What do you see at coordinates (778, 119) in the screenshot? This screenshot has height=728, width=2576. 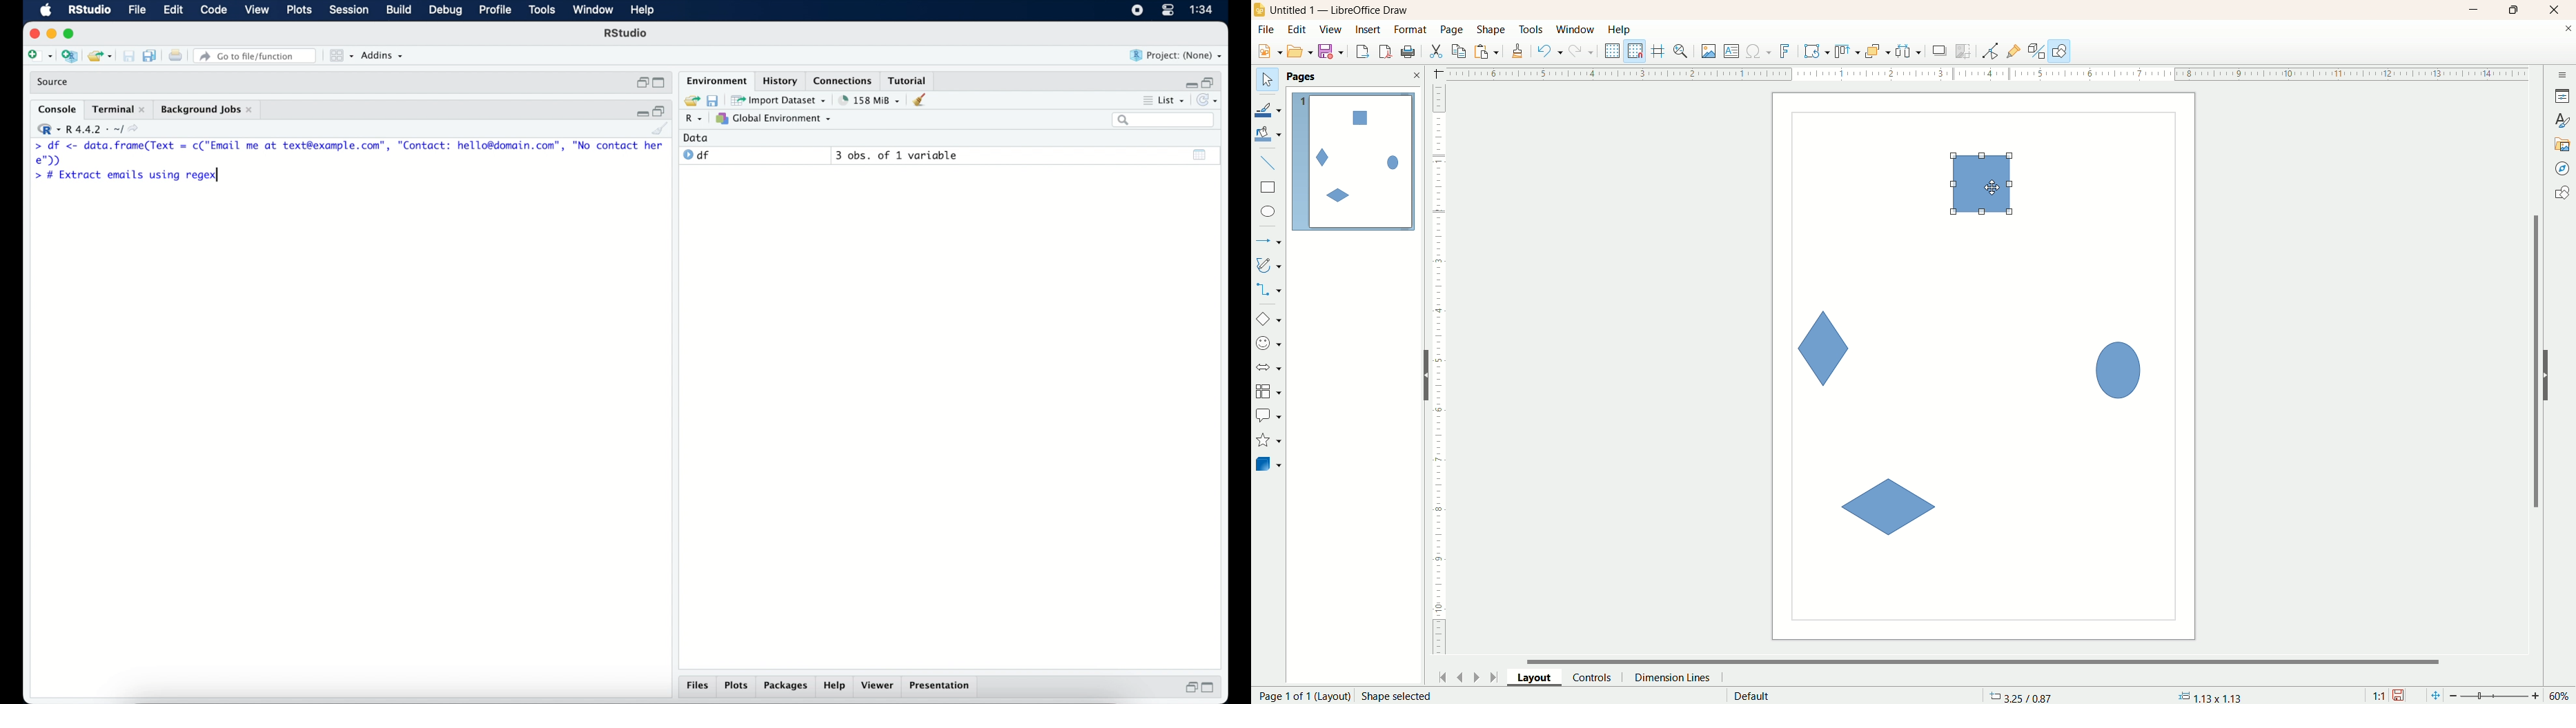 I see `global environment` at bounding box center [778, 119].